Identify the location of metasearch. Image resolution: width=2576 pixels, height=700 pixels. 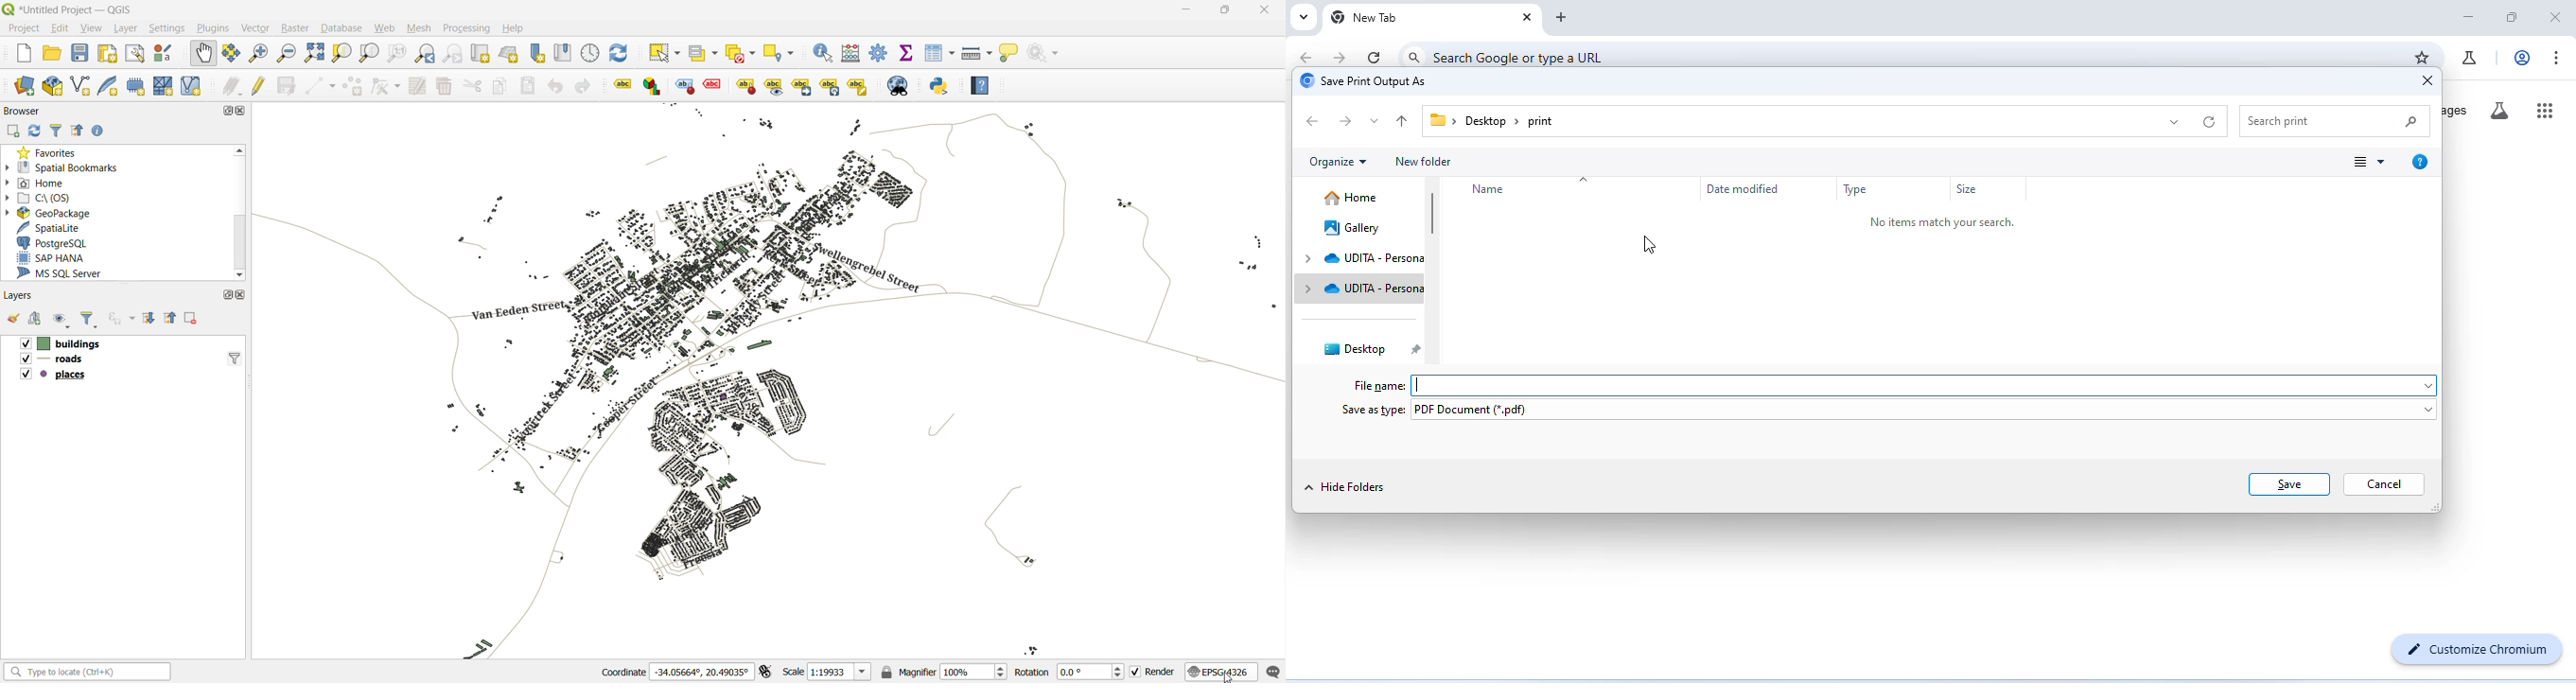
(899, 86).